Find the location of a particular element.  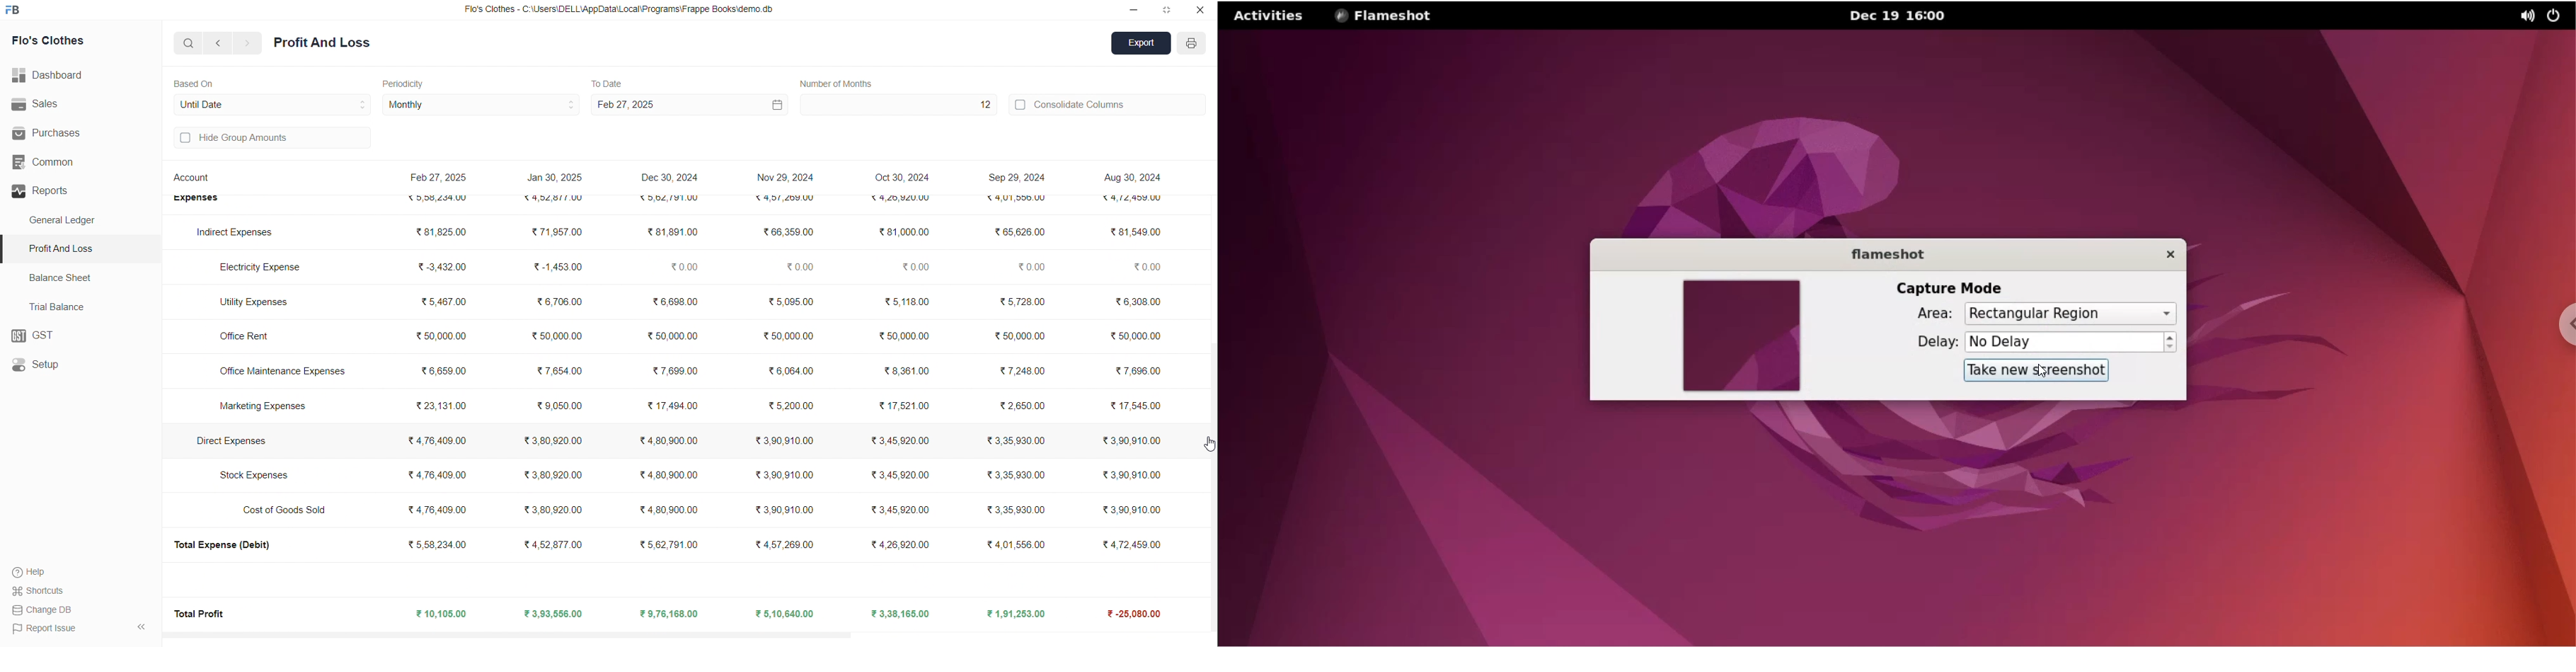

Feb 27, 2025 is located at coordinates (687, 105).